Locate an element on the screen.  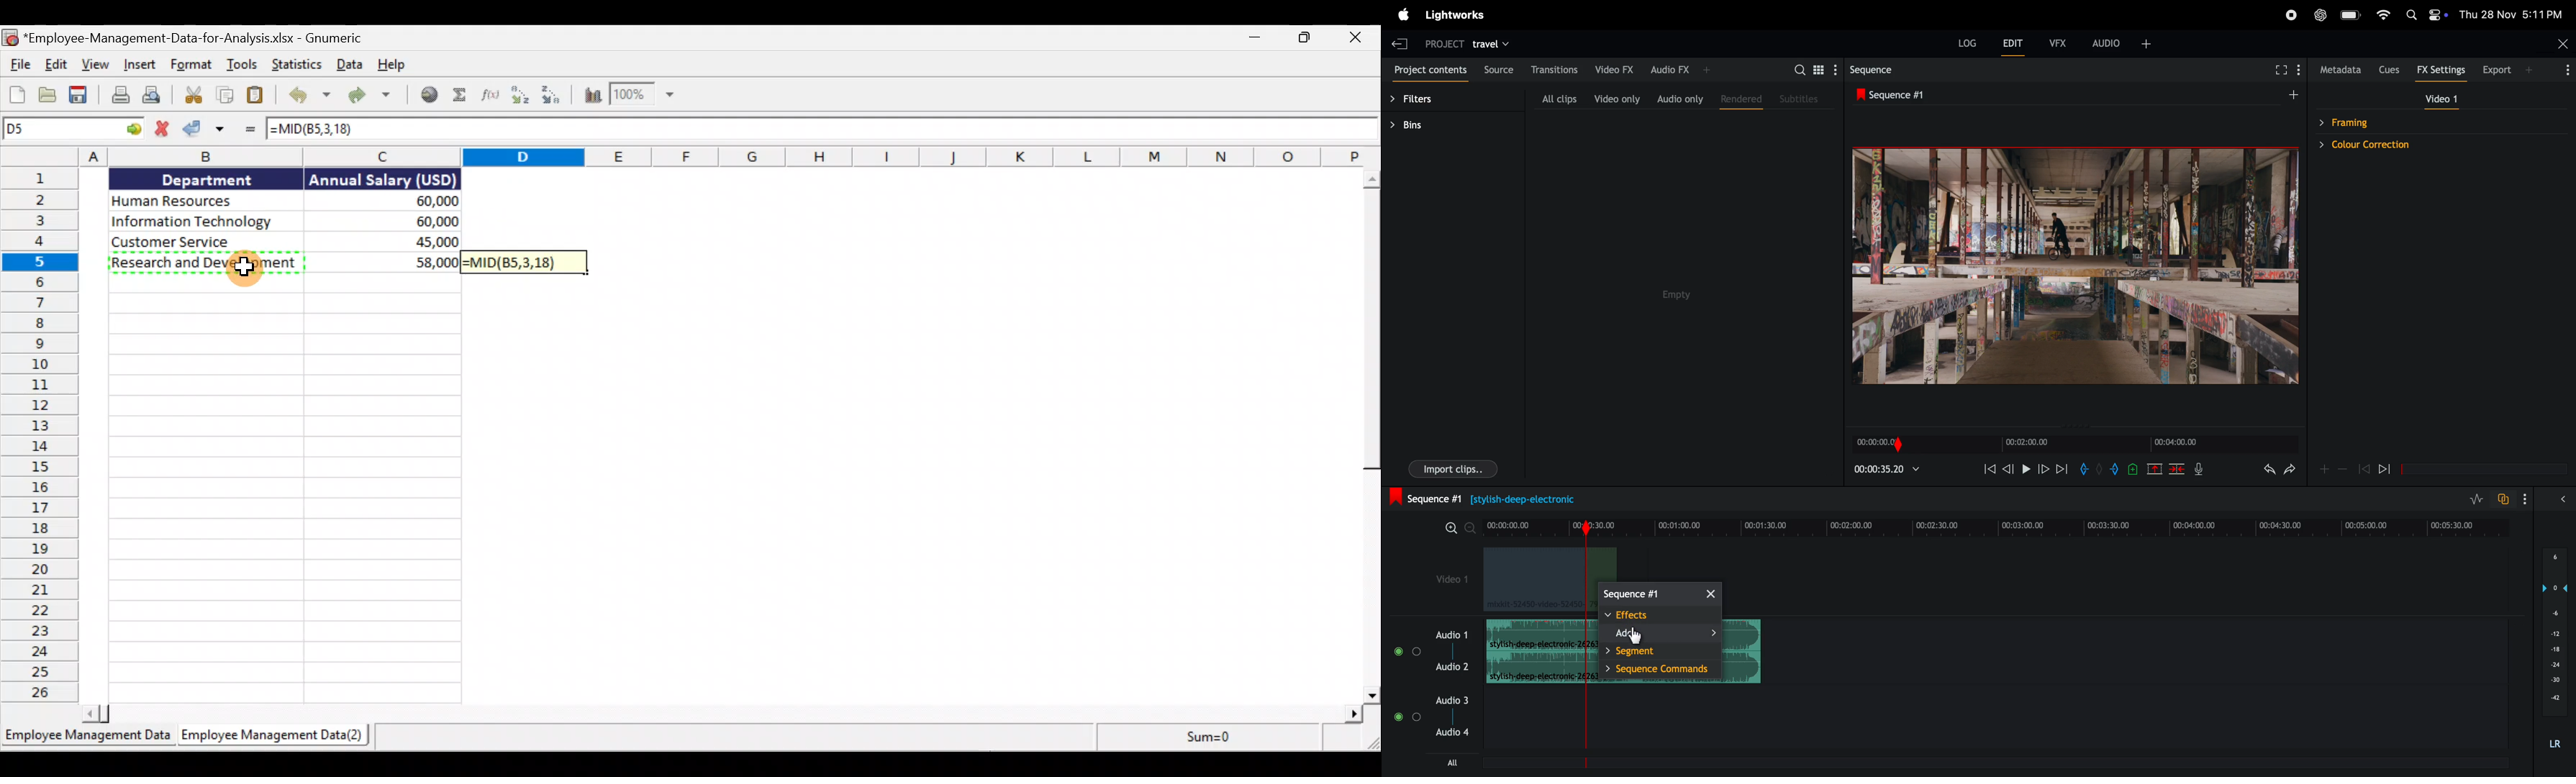
zoom in zoom out is located at coordinates (1457, 527).